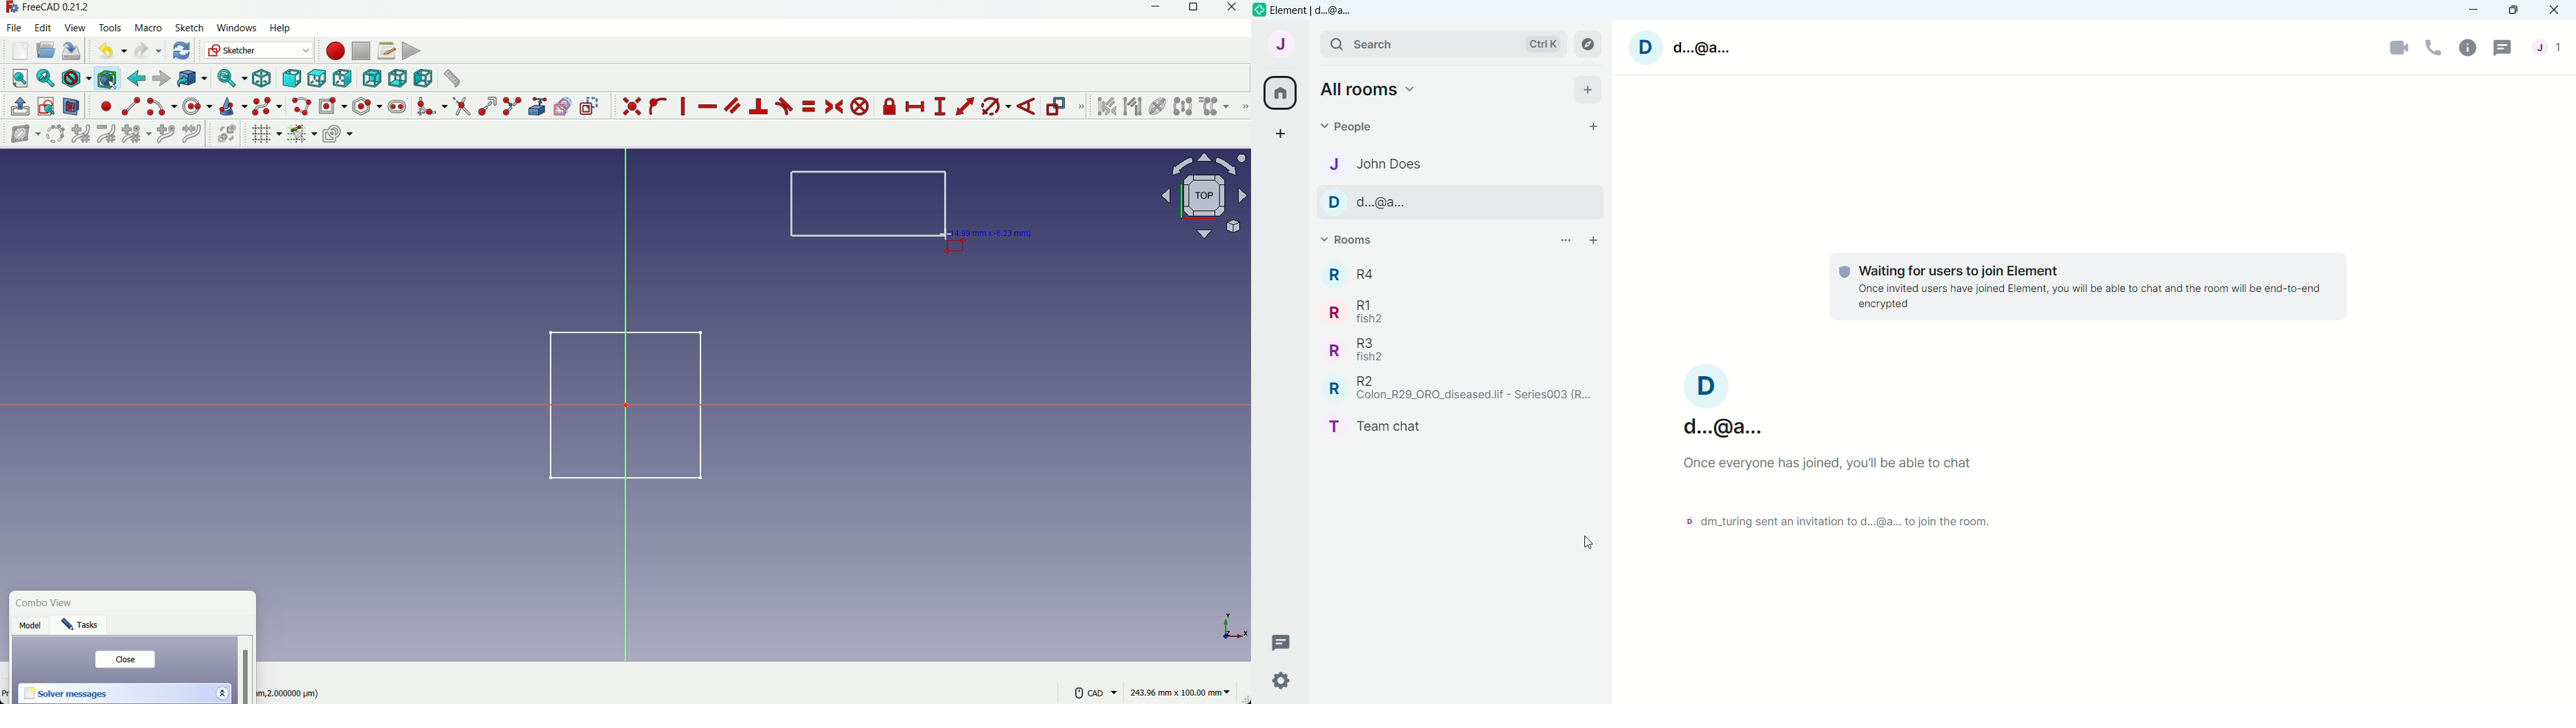 The width and height of the screenshot is (2576, 728). What do you see at coordinates (996, 232) in the screenshot?
I see `(14.99mm x -6.23mm)` at bounding box center [996, 232].